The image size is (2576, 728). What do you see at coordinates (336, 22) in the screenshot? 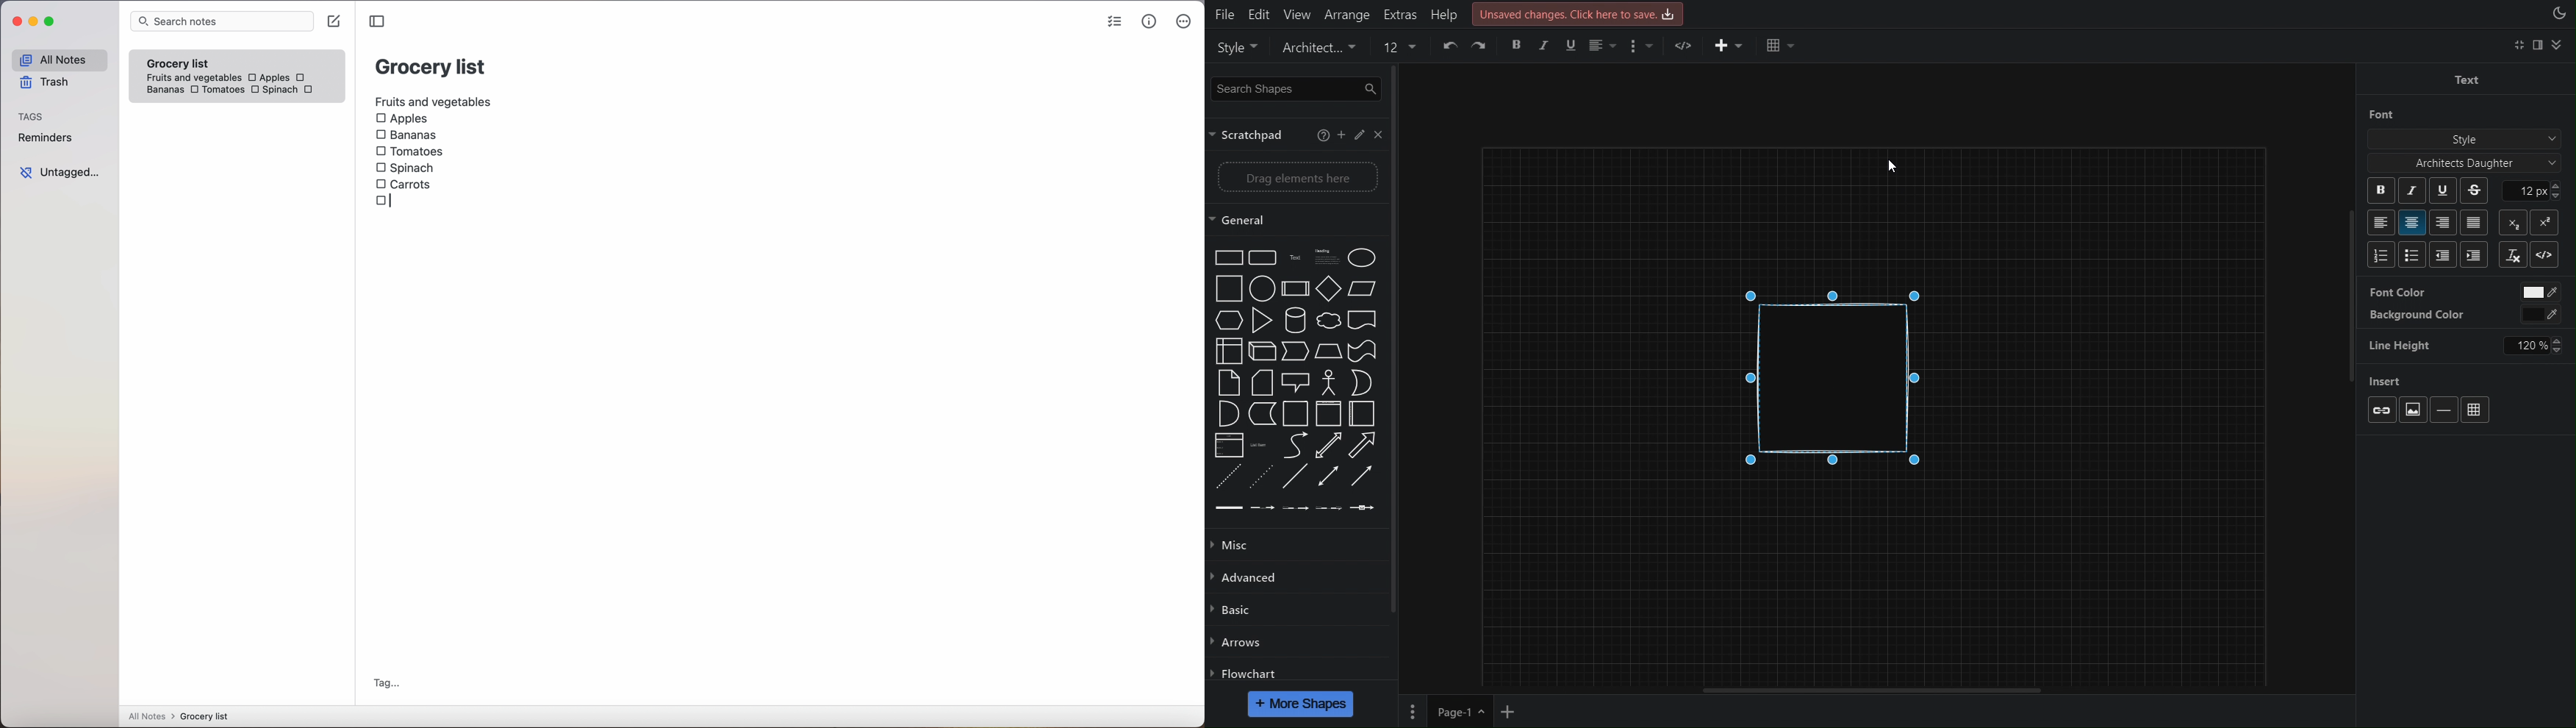
I see `click on create note` at bounding box center [336, 22].